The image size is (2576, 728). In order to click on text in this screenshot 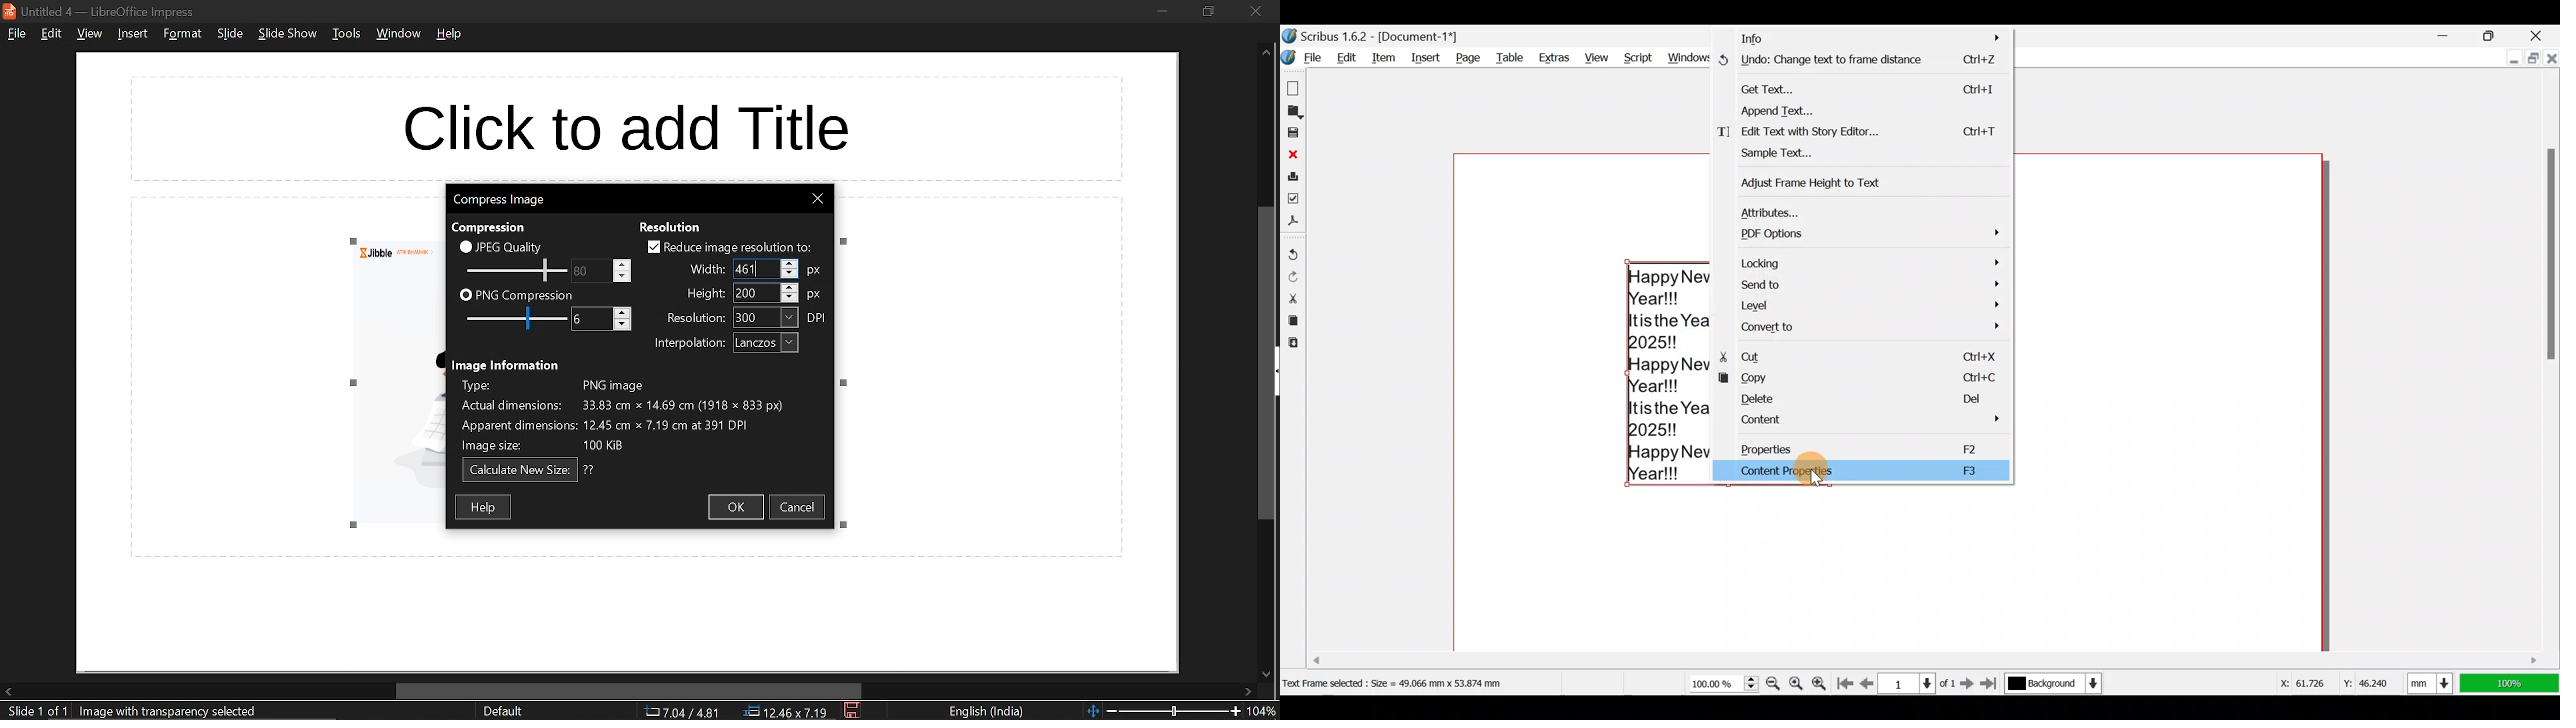, I will do `click(695, 317)`.